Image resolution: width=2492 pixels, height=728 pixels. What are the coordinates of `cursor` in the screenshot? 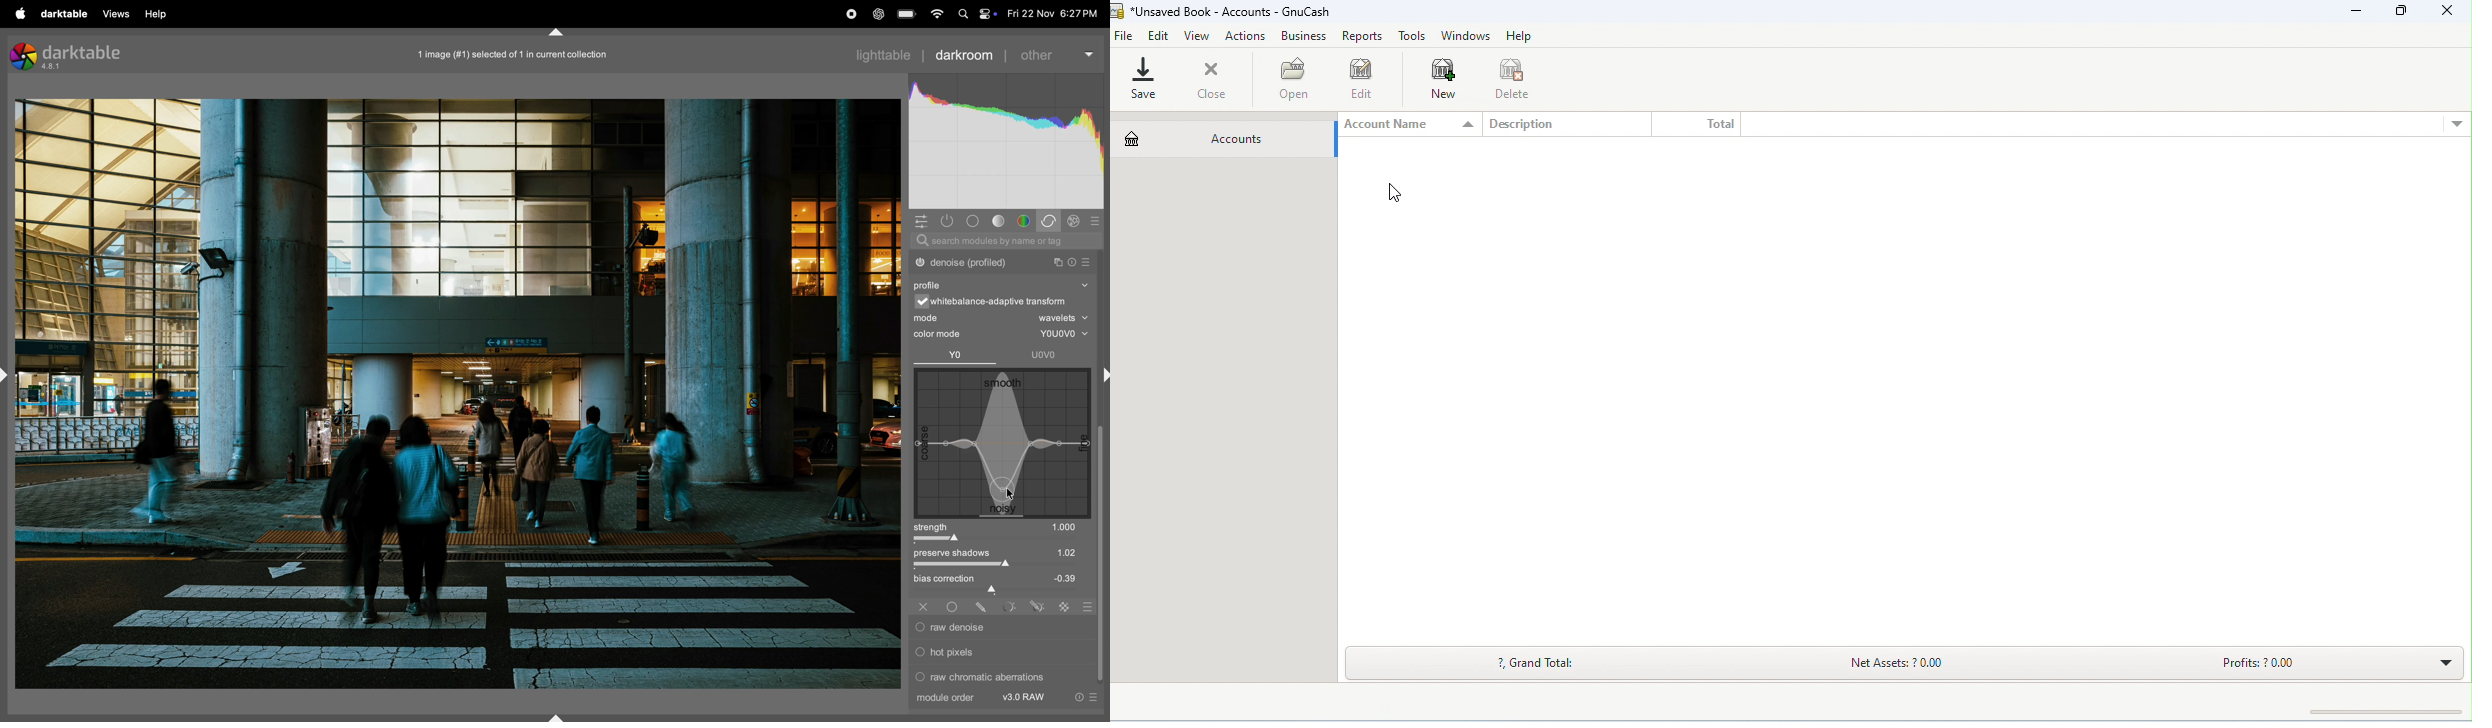 It's located at (1014, 491).